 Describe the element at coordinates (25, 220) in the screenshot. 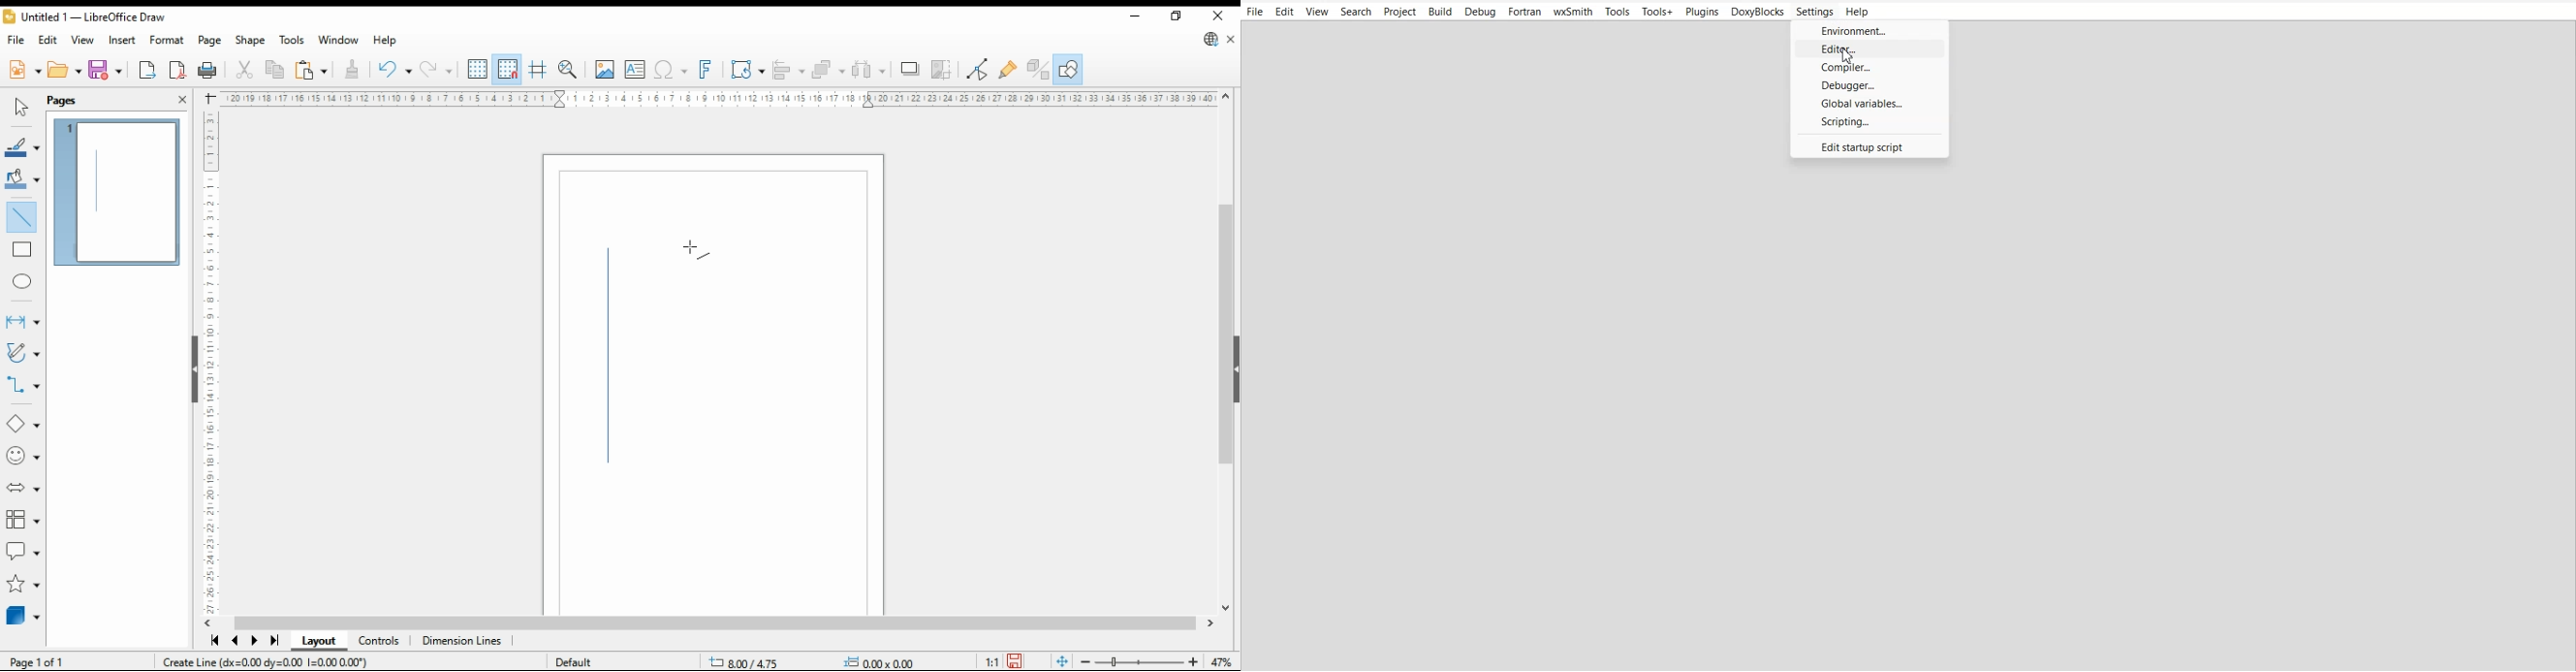

I see `insert line` at that location.